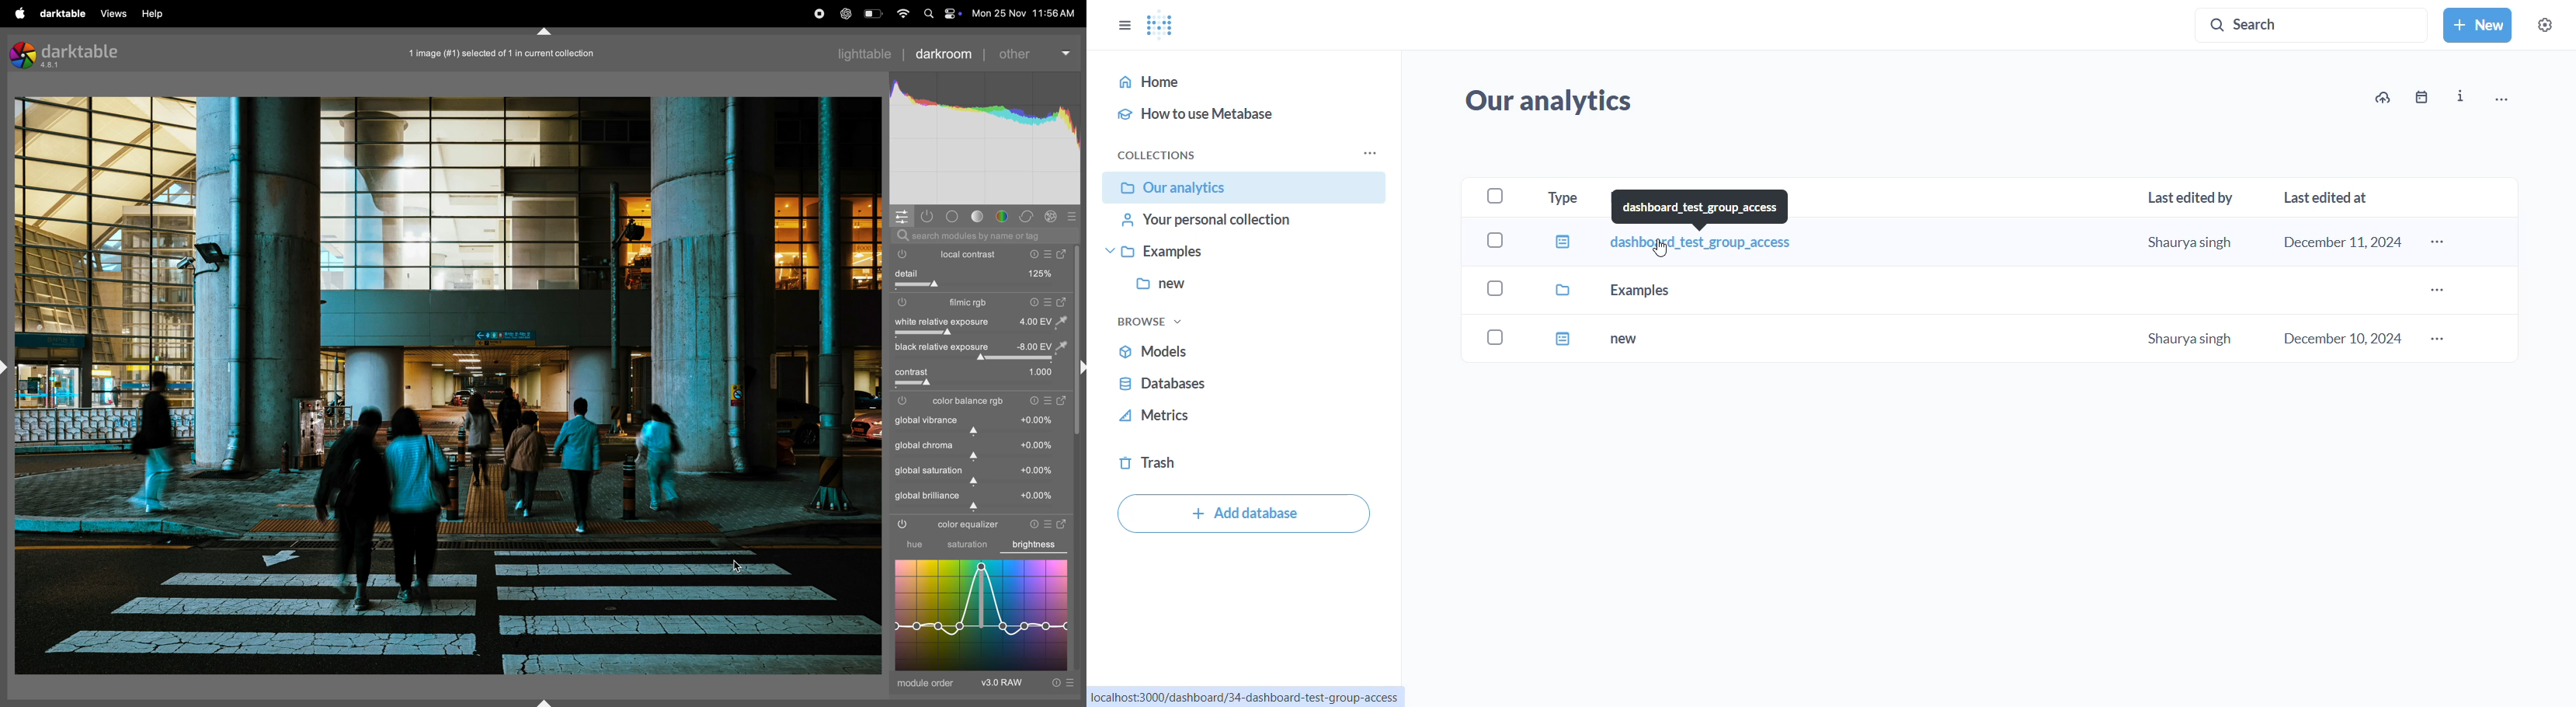  I want to click on last edited at , so click(2332, 198).